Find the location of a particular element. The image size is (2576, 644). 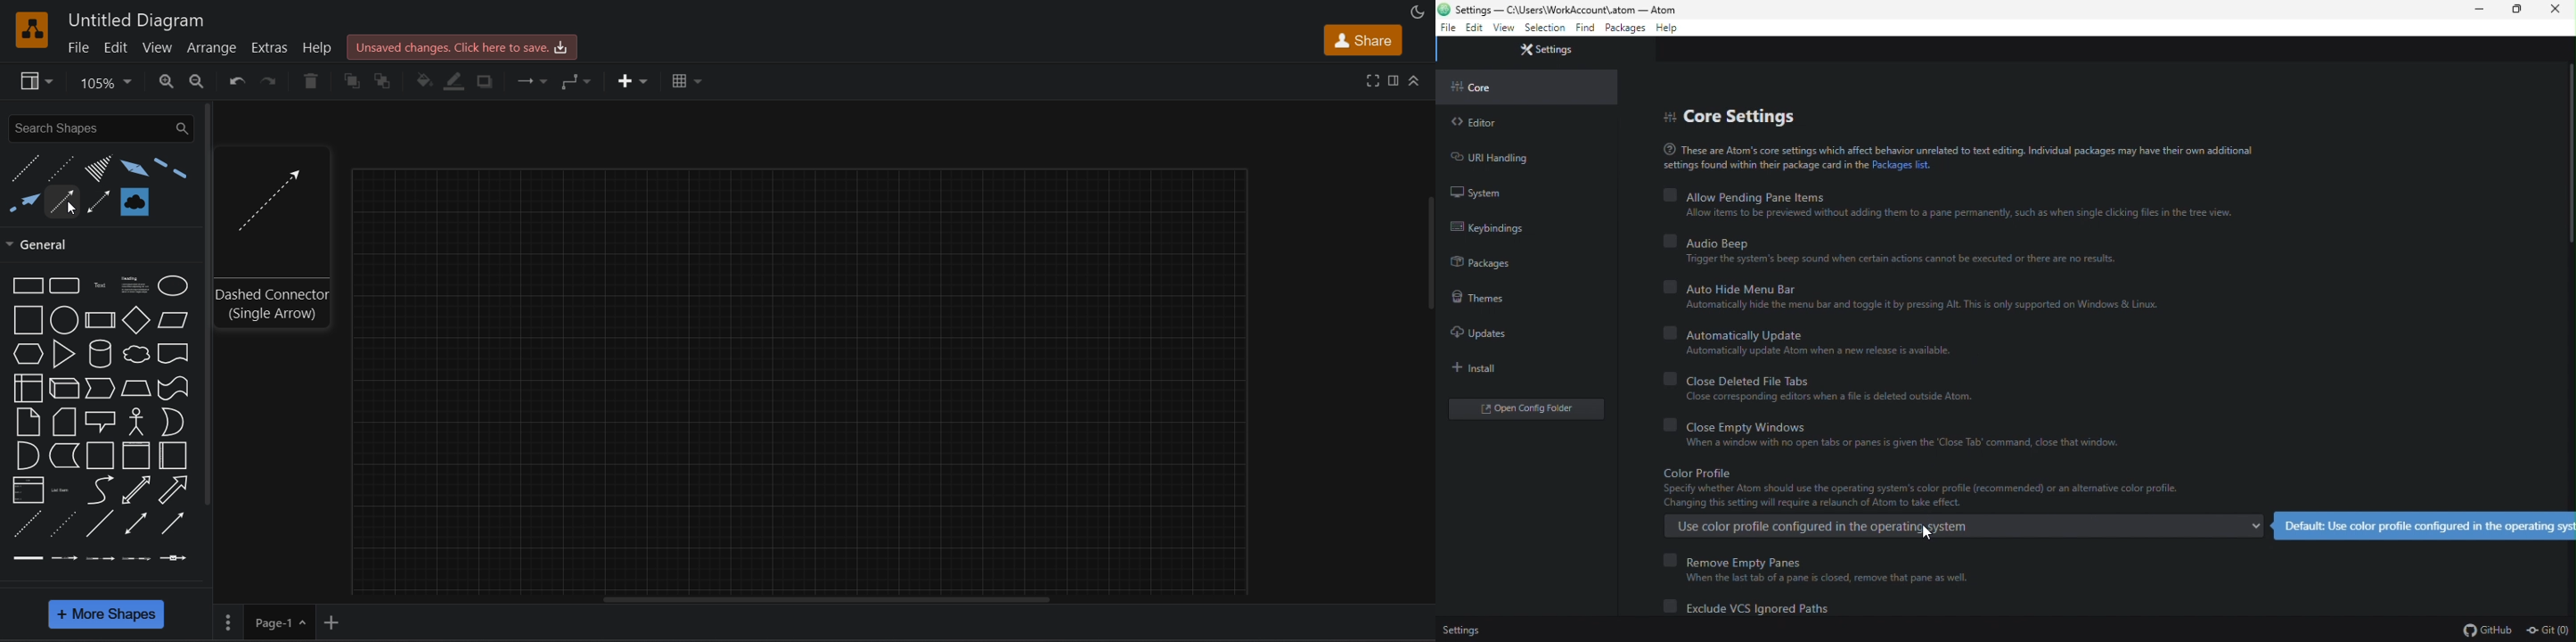

vertical container is located at coordinates (138, 455).